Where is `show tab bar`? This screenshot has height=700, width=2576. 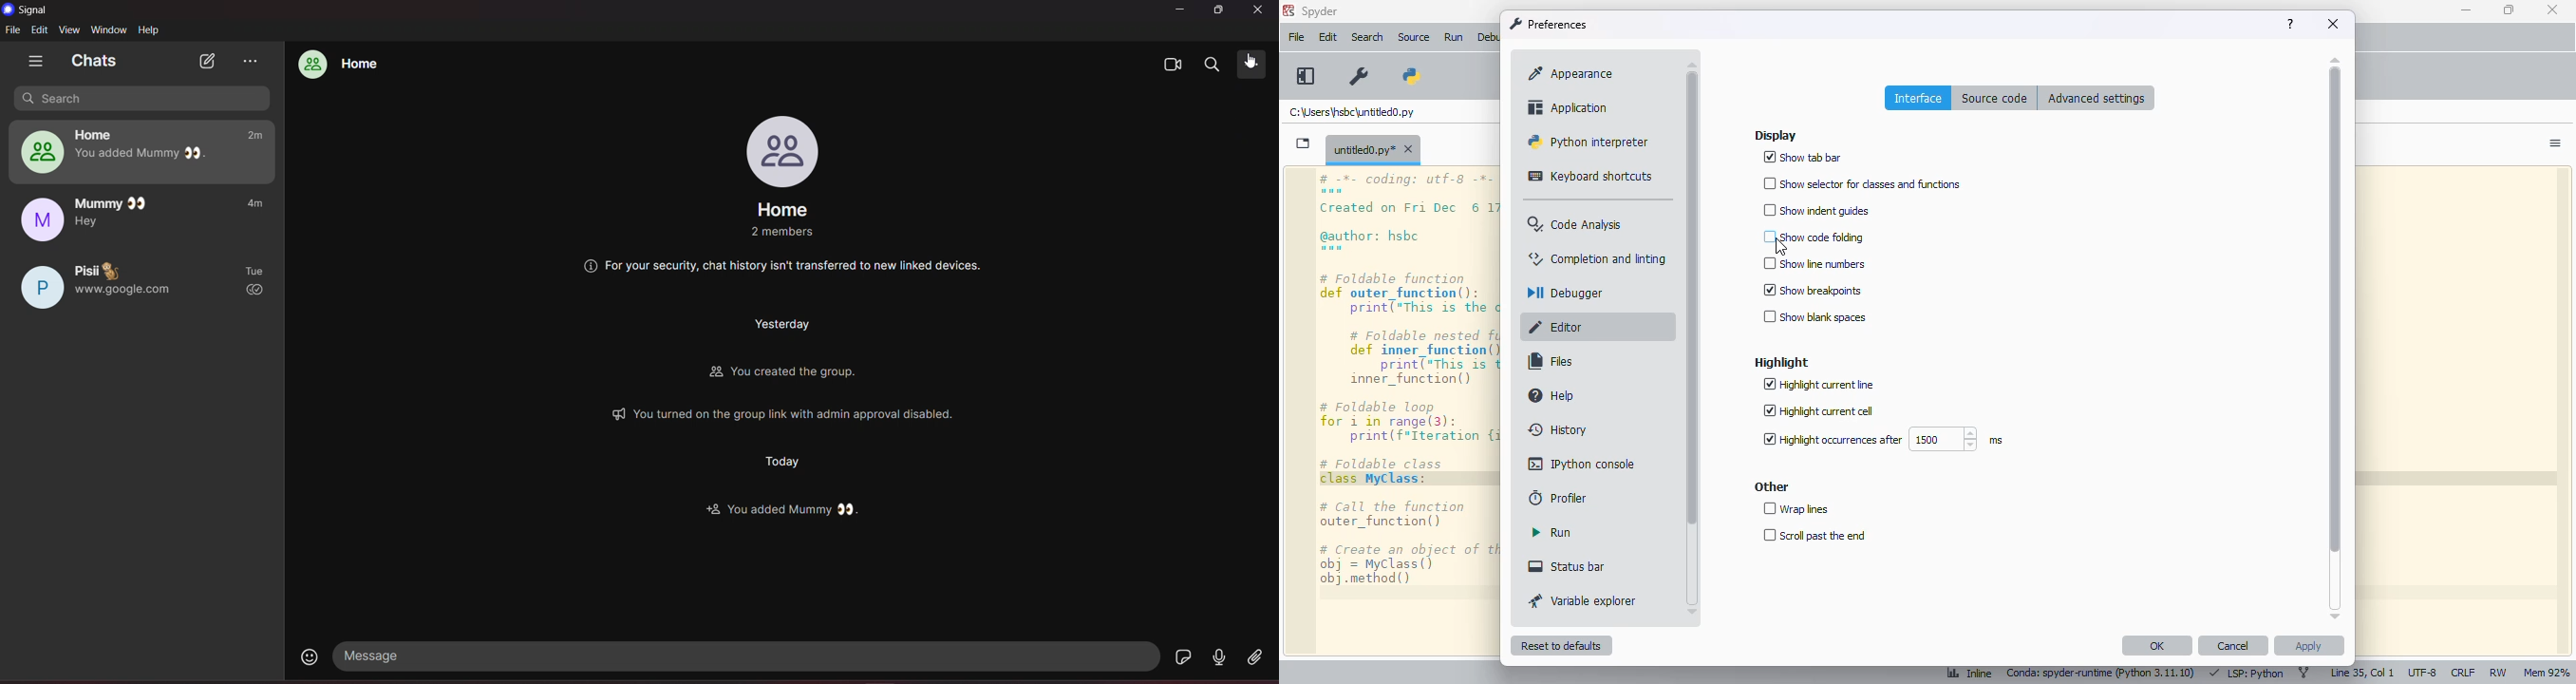 show tab bar is located at coordinates (1803, 158).